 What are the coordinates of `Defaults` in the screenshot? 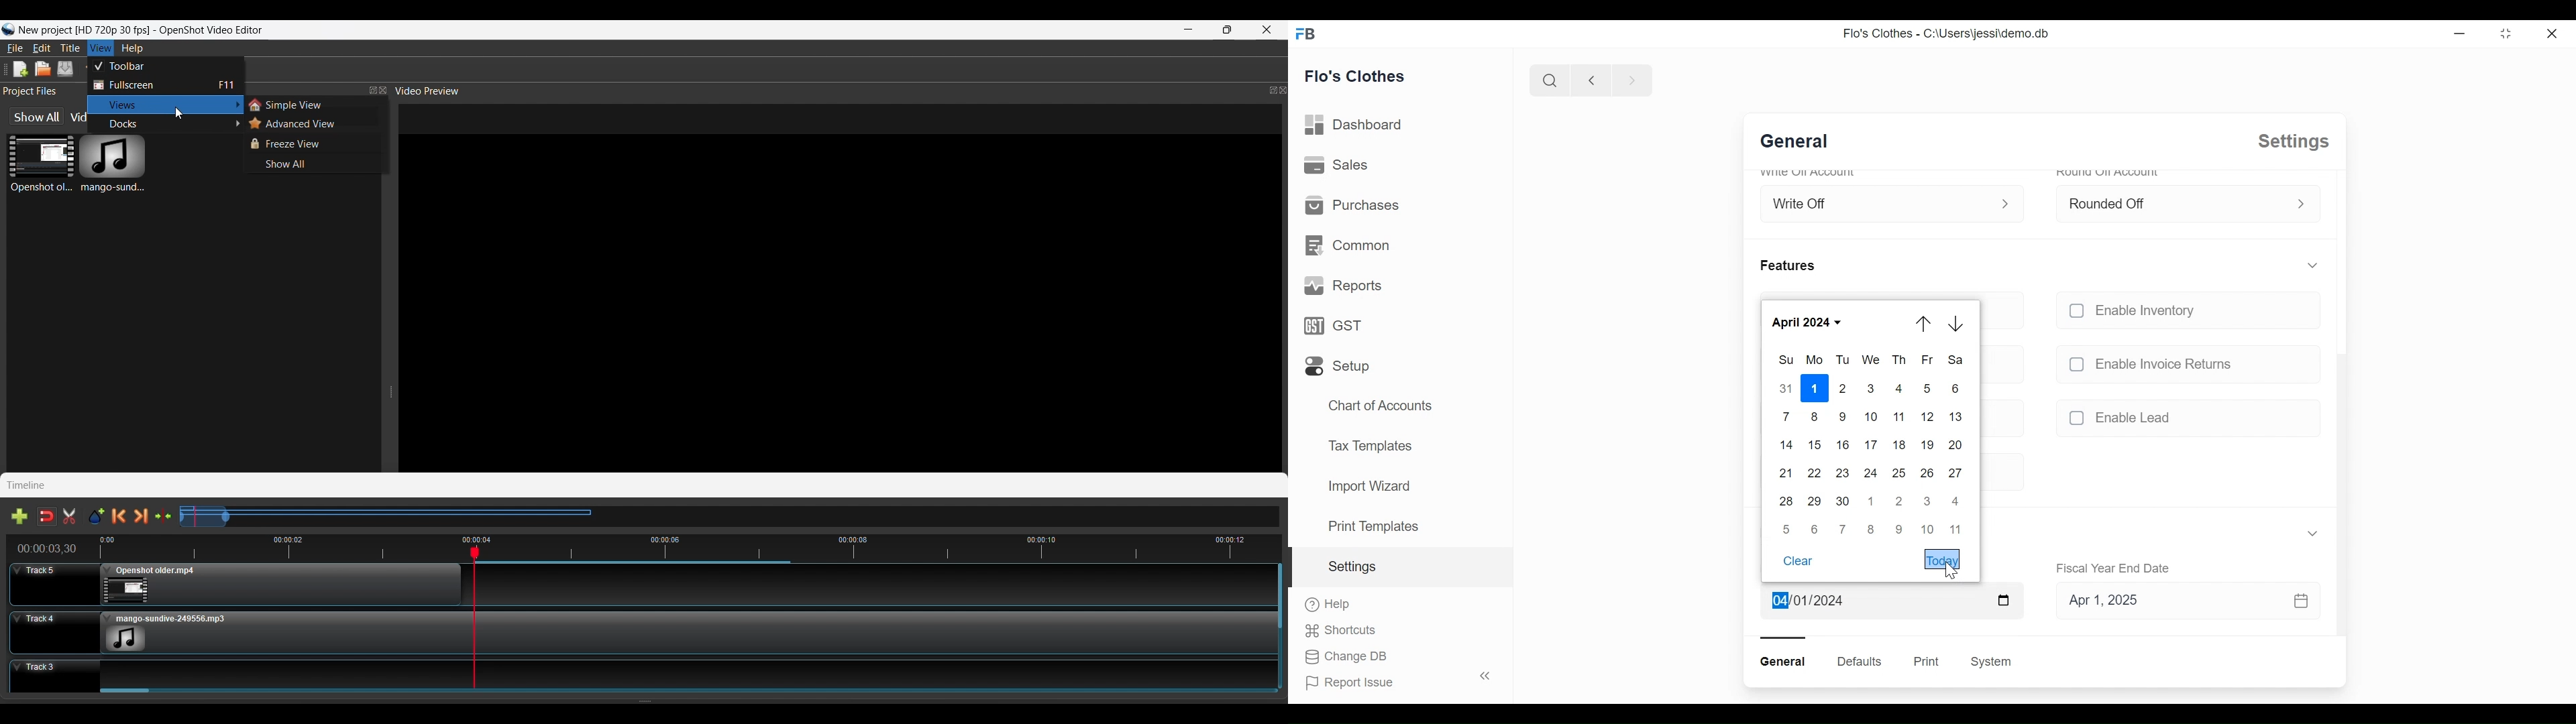 It's located at (1860, 661).